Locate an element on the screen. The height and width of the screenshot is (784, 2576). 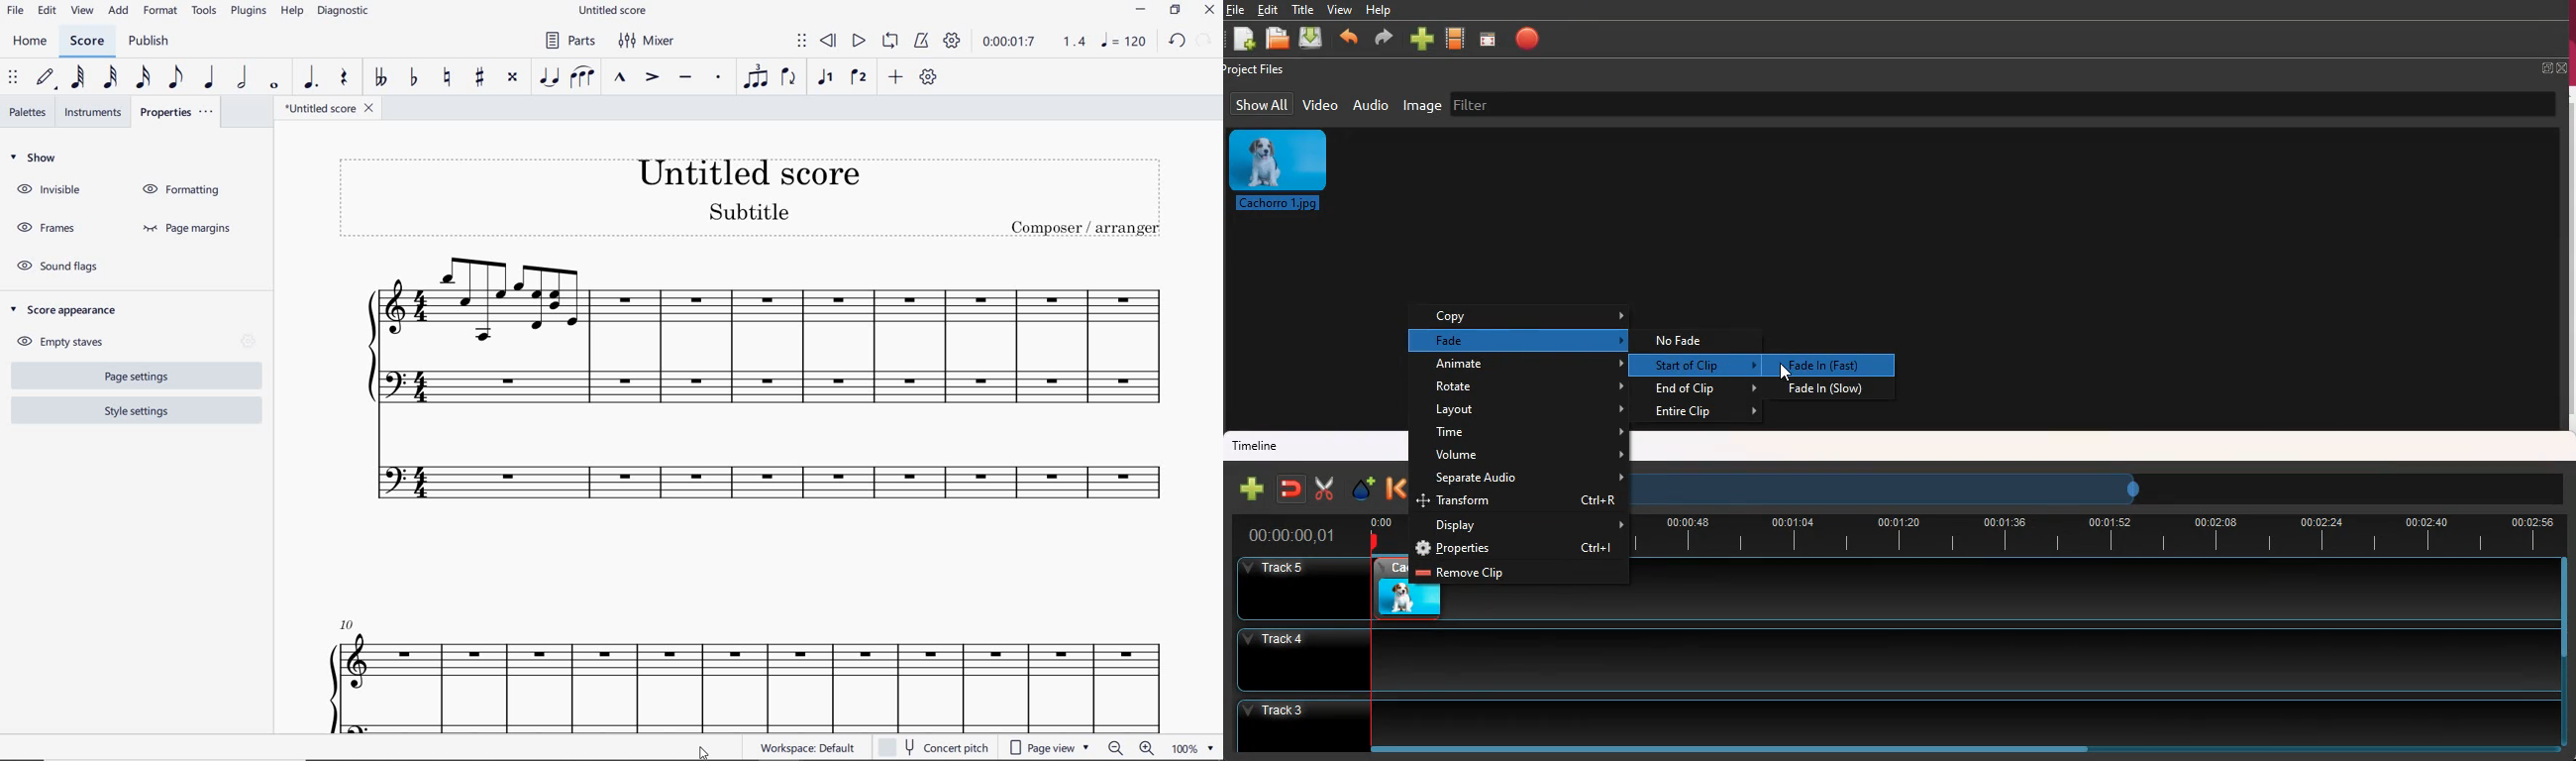
properties is located at coordinates (1521, 549).